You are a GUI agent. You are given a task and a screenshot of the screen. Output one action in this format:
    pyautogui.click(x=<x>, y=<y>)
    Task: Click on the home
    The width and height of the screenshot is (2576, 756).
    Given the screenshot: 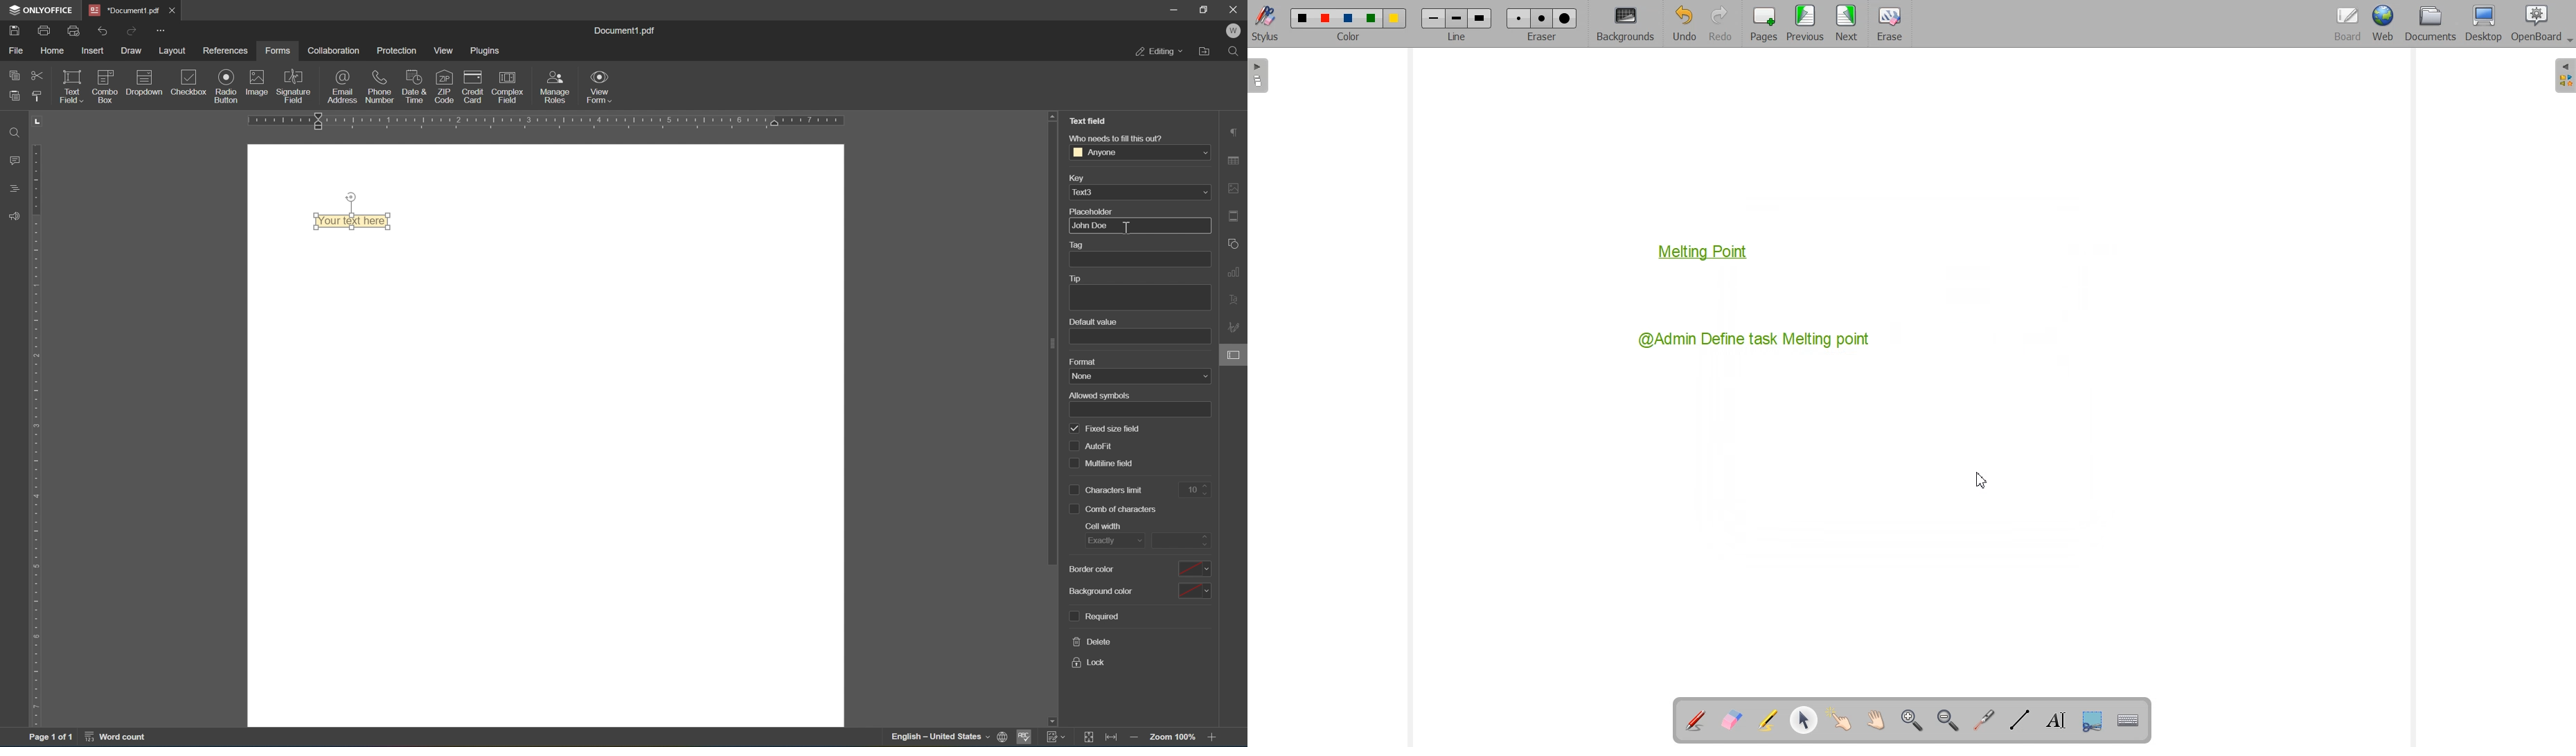 What is the action you would take?
    pyautogui.click(x=53, y=52)
    